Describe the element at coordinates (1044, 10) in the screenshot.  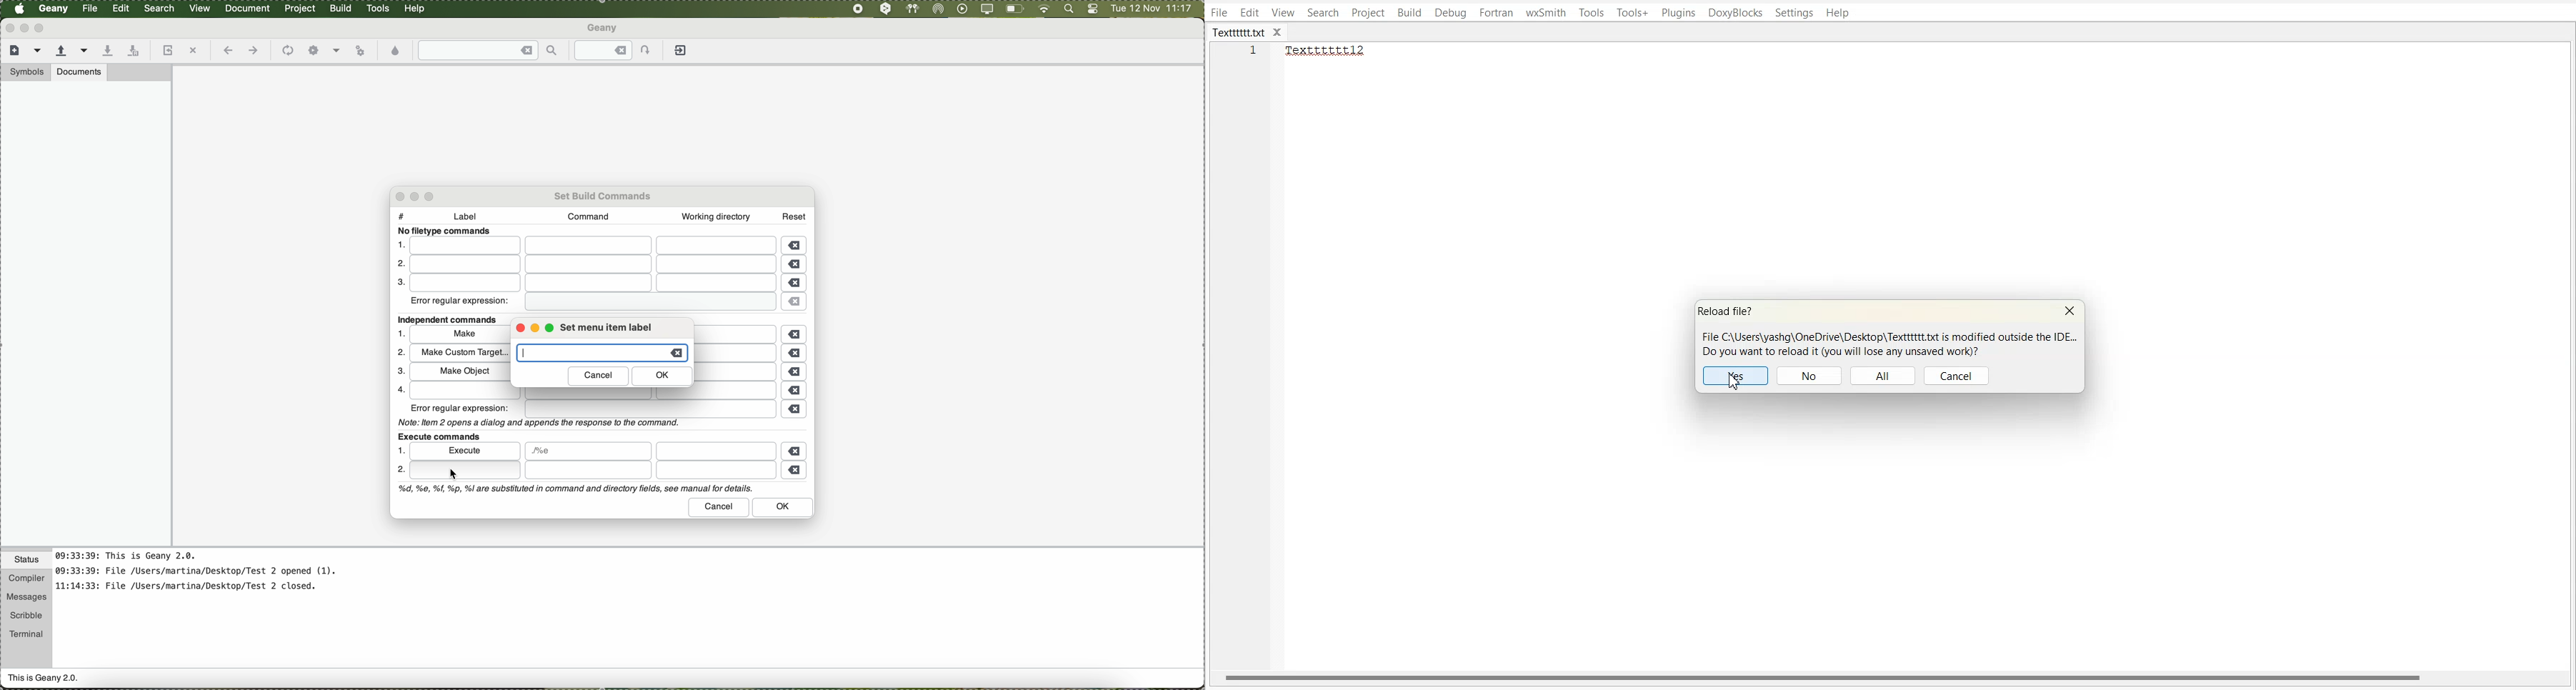
I see `wifi` at that location.